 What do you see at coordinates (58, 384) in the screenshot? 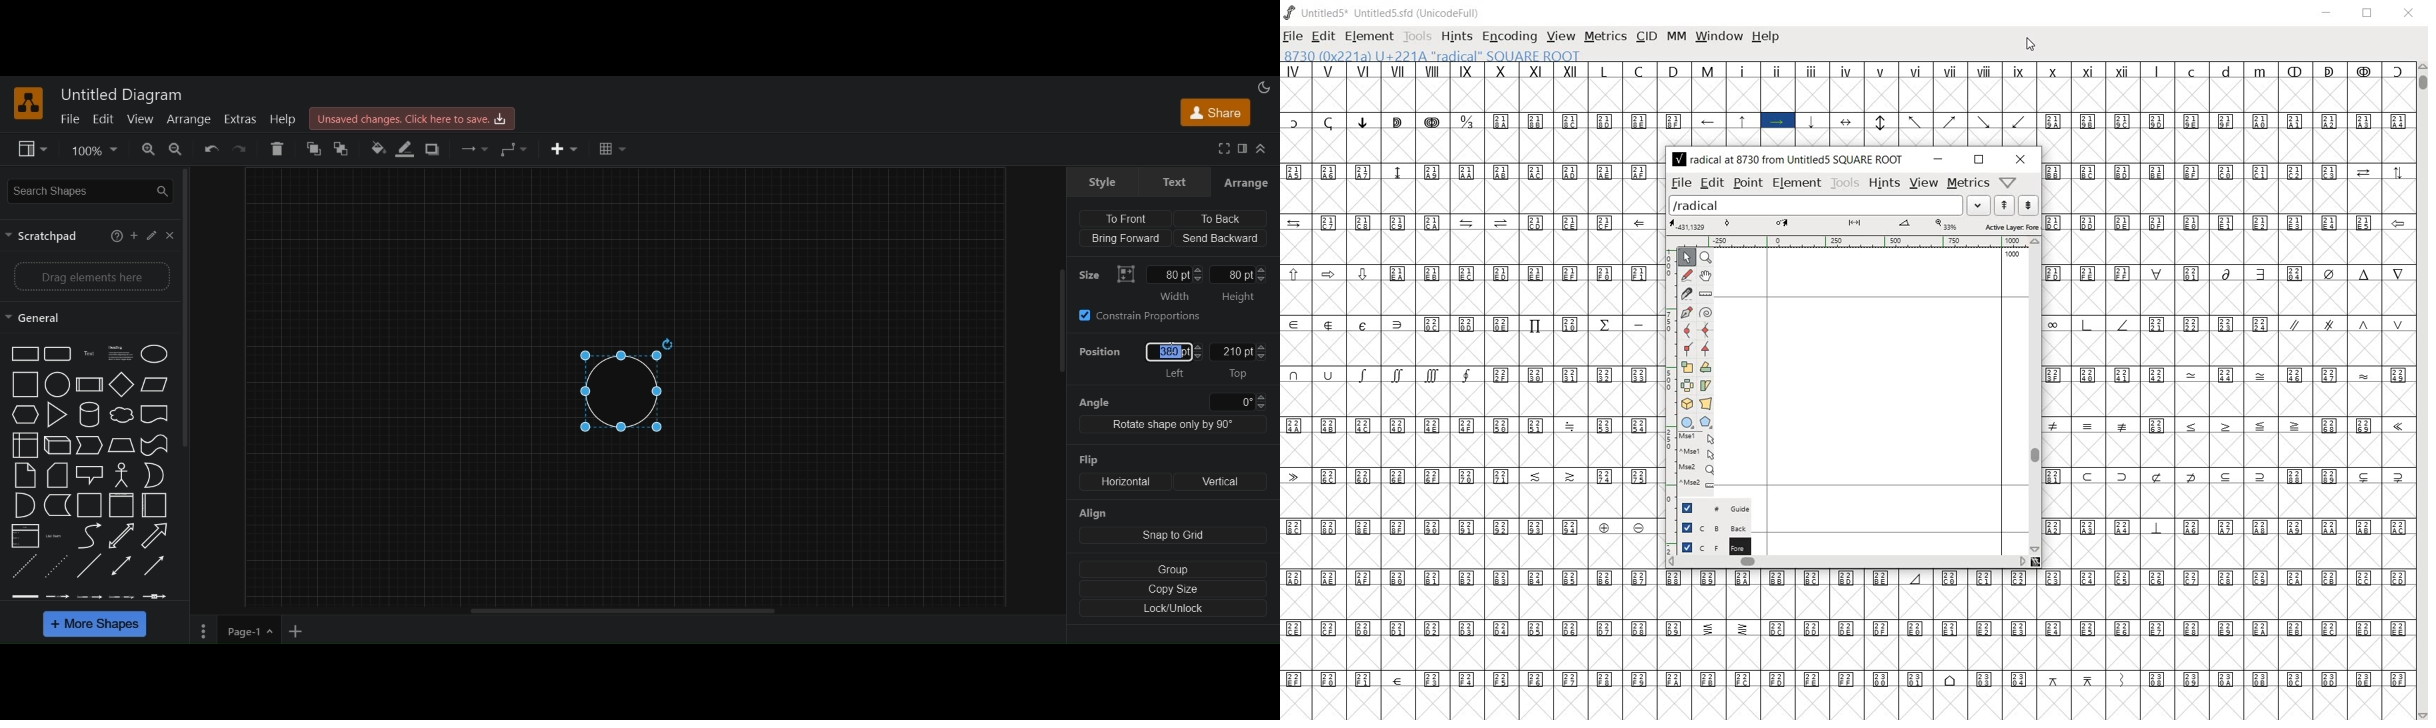
I see `Circle` at bounding box center [58, 384].